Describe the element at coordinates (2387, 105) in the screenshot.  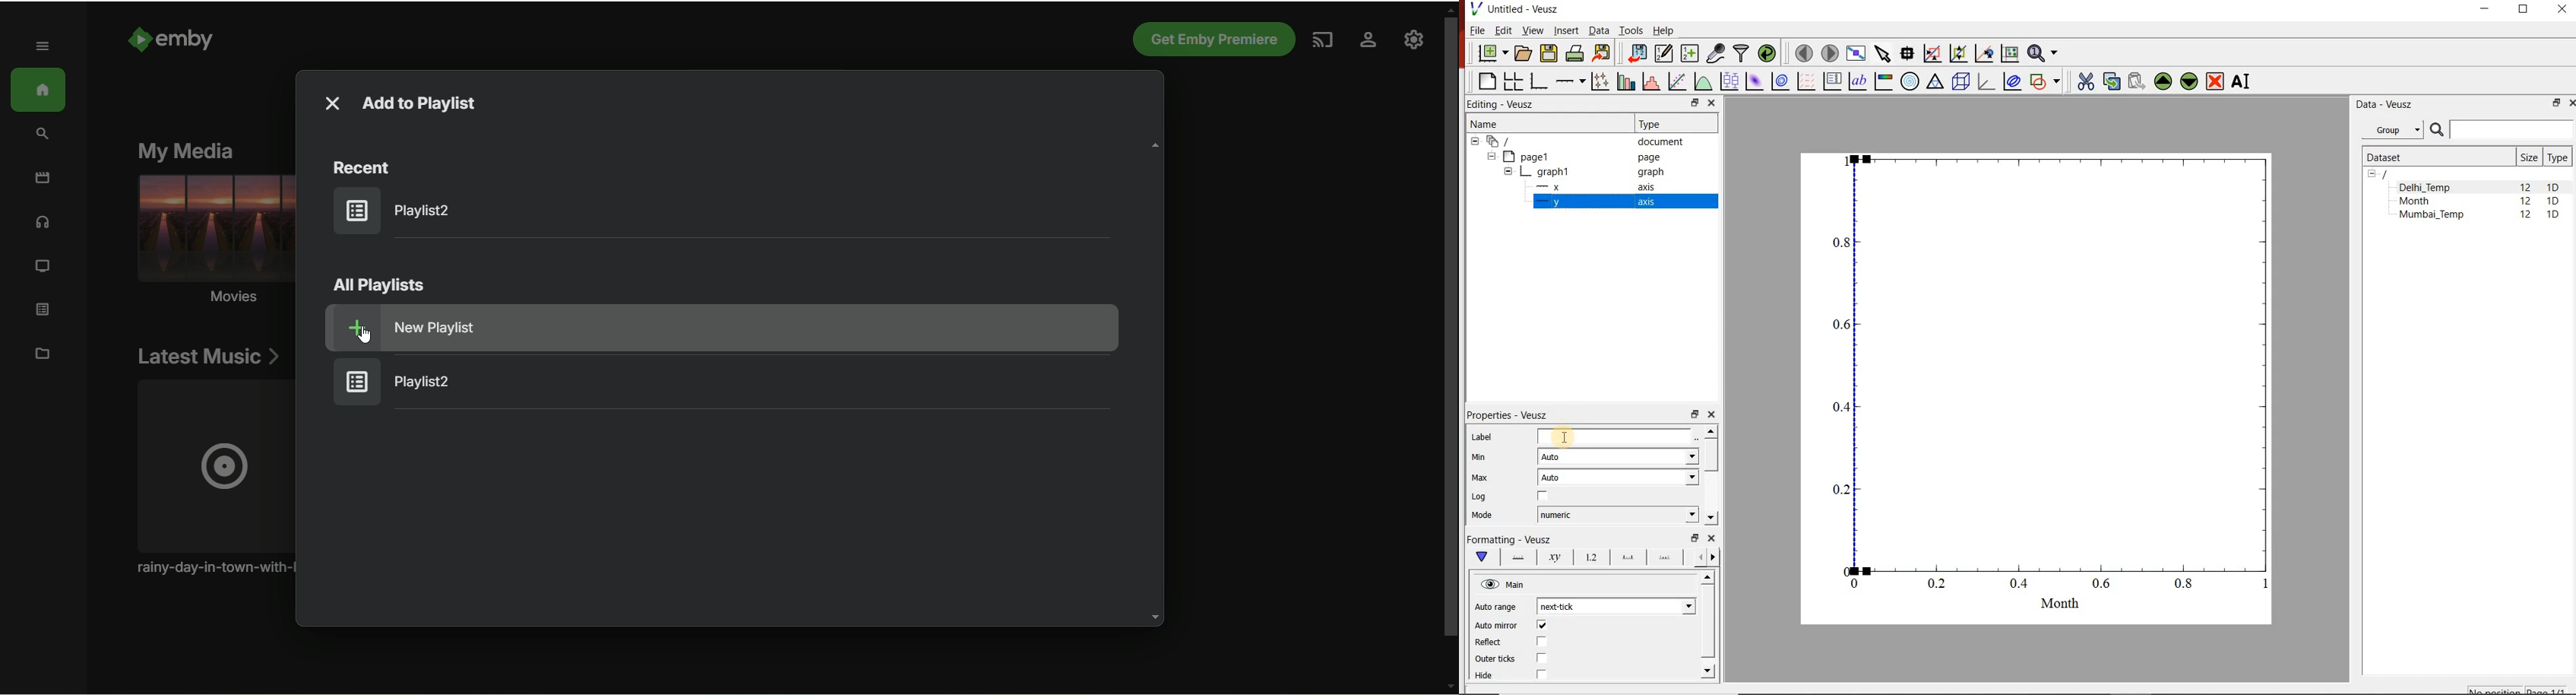
I see `Data - Veusz` at that location.